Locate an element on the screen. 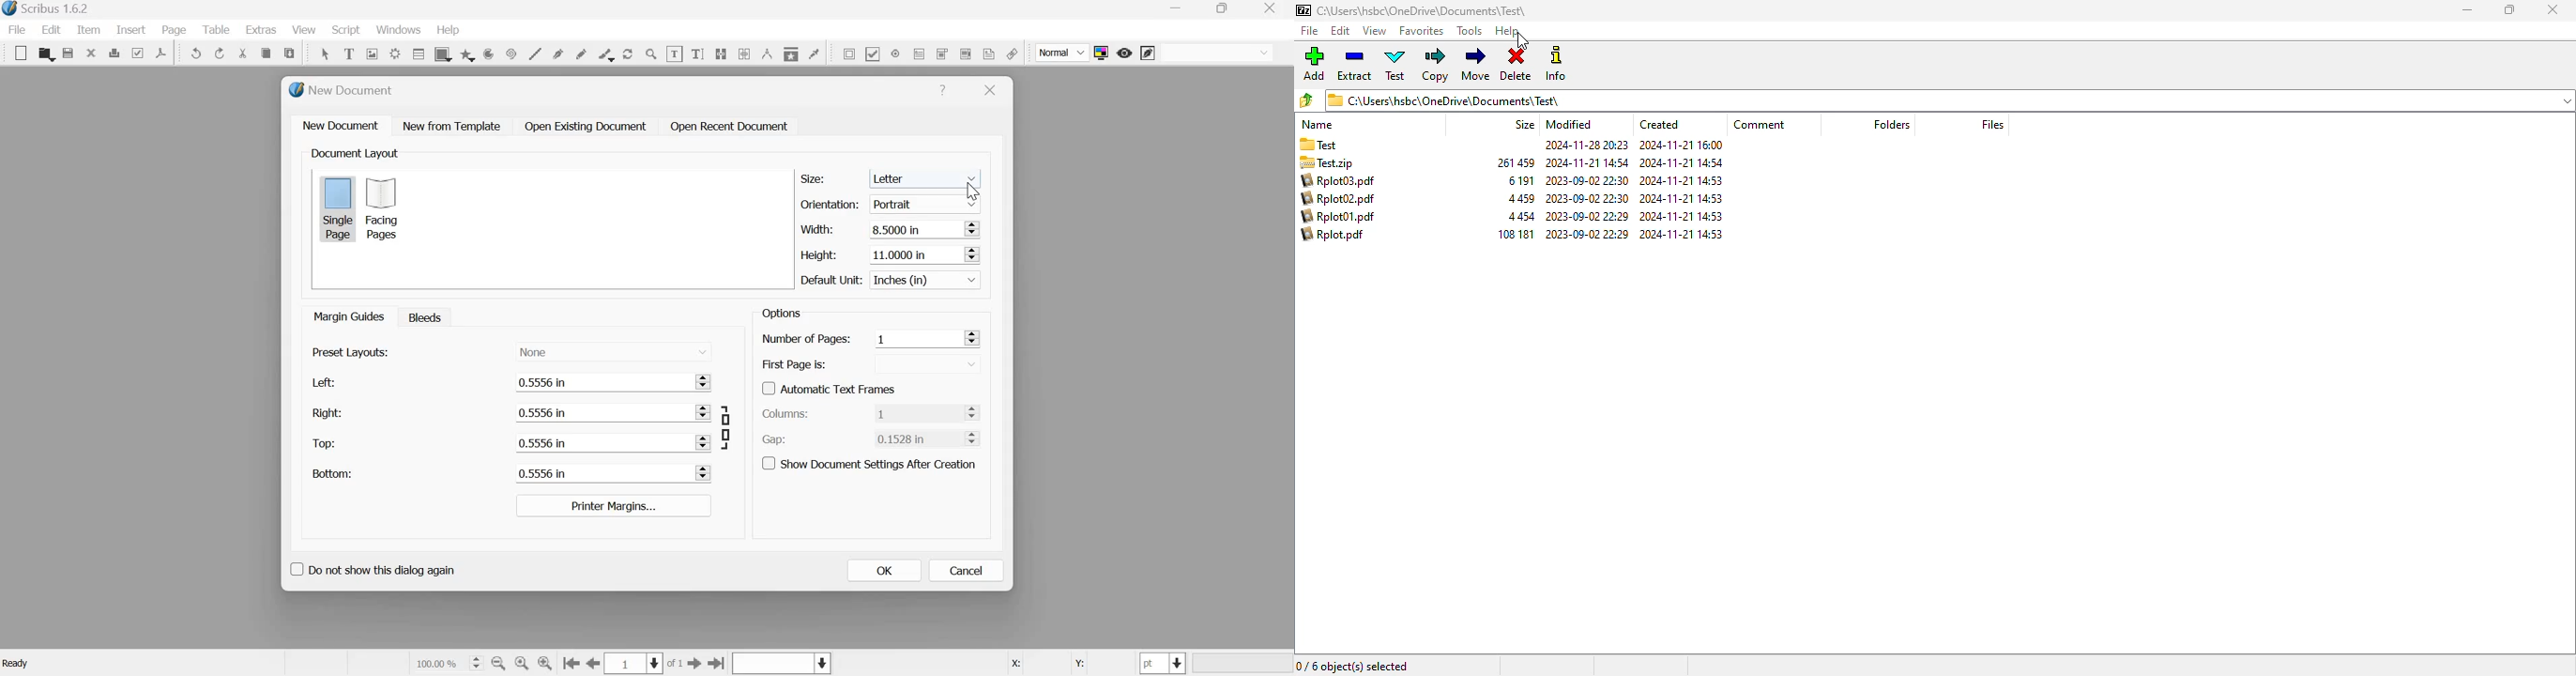 Image resolution: width=2576 pixels, height=700 pixels. New is located at coordinates (18, 53).